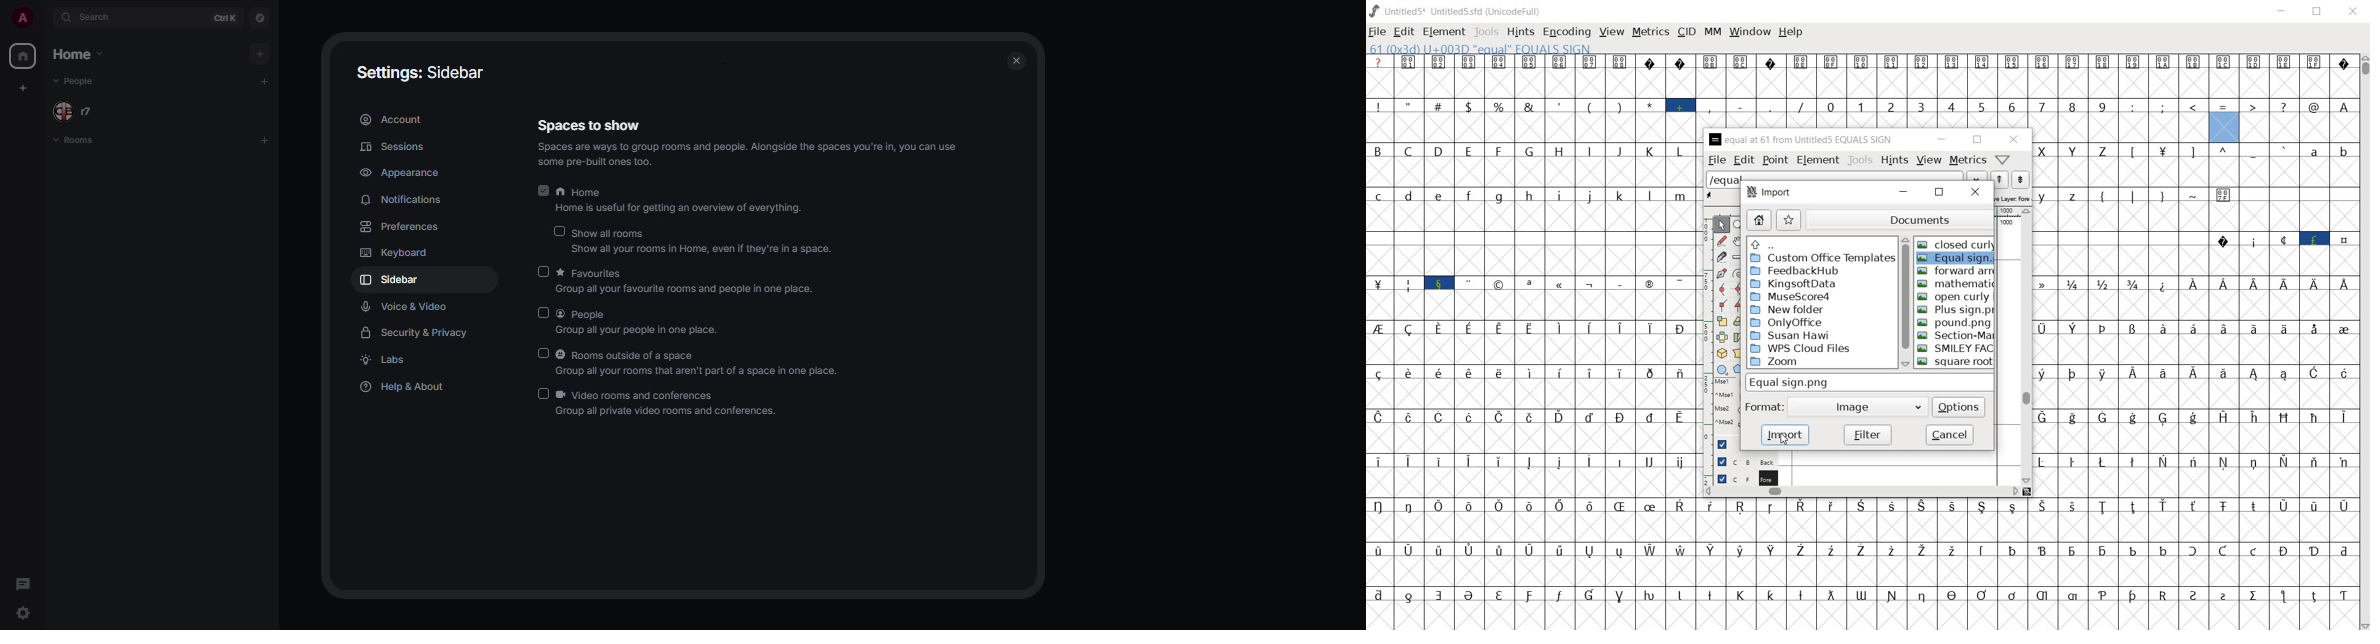  What do you see at coordinates (1564, 31) in the screenshot?
I see `encoding` at bounding box center [1564, 31].